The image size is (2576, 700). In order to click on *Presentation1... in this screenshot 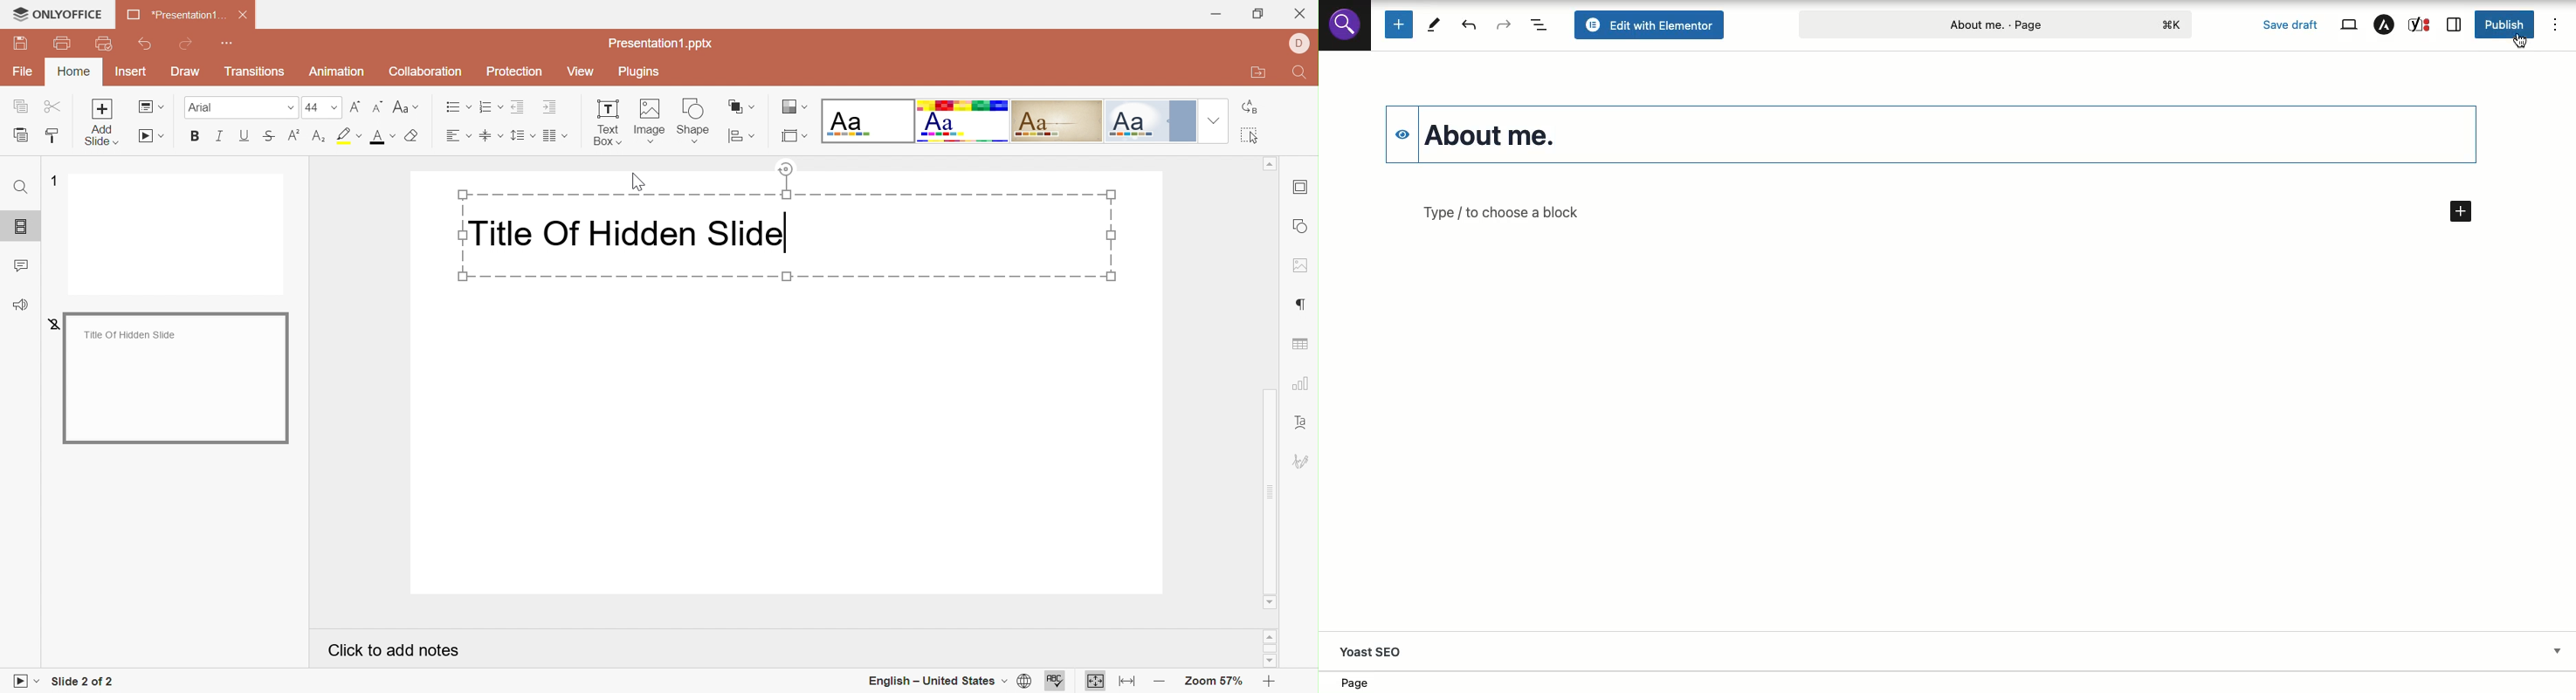, I will do `click(175, 15)`.